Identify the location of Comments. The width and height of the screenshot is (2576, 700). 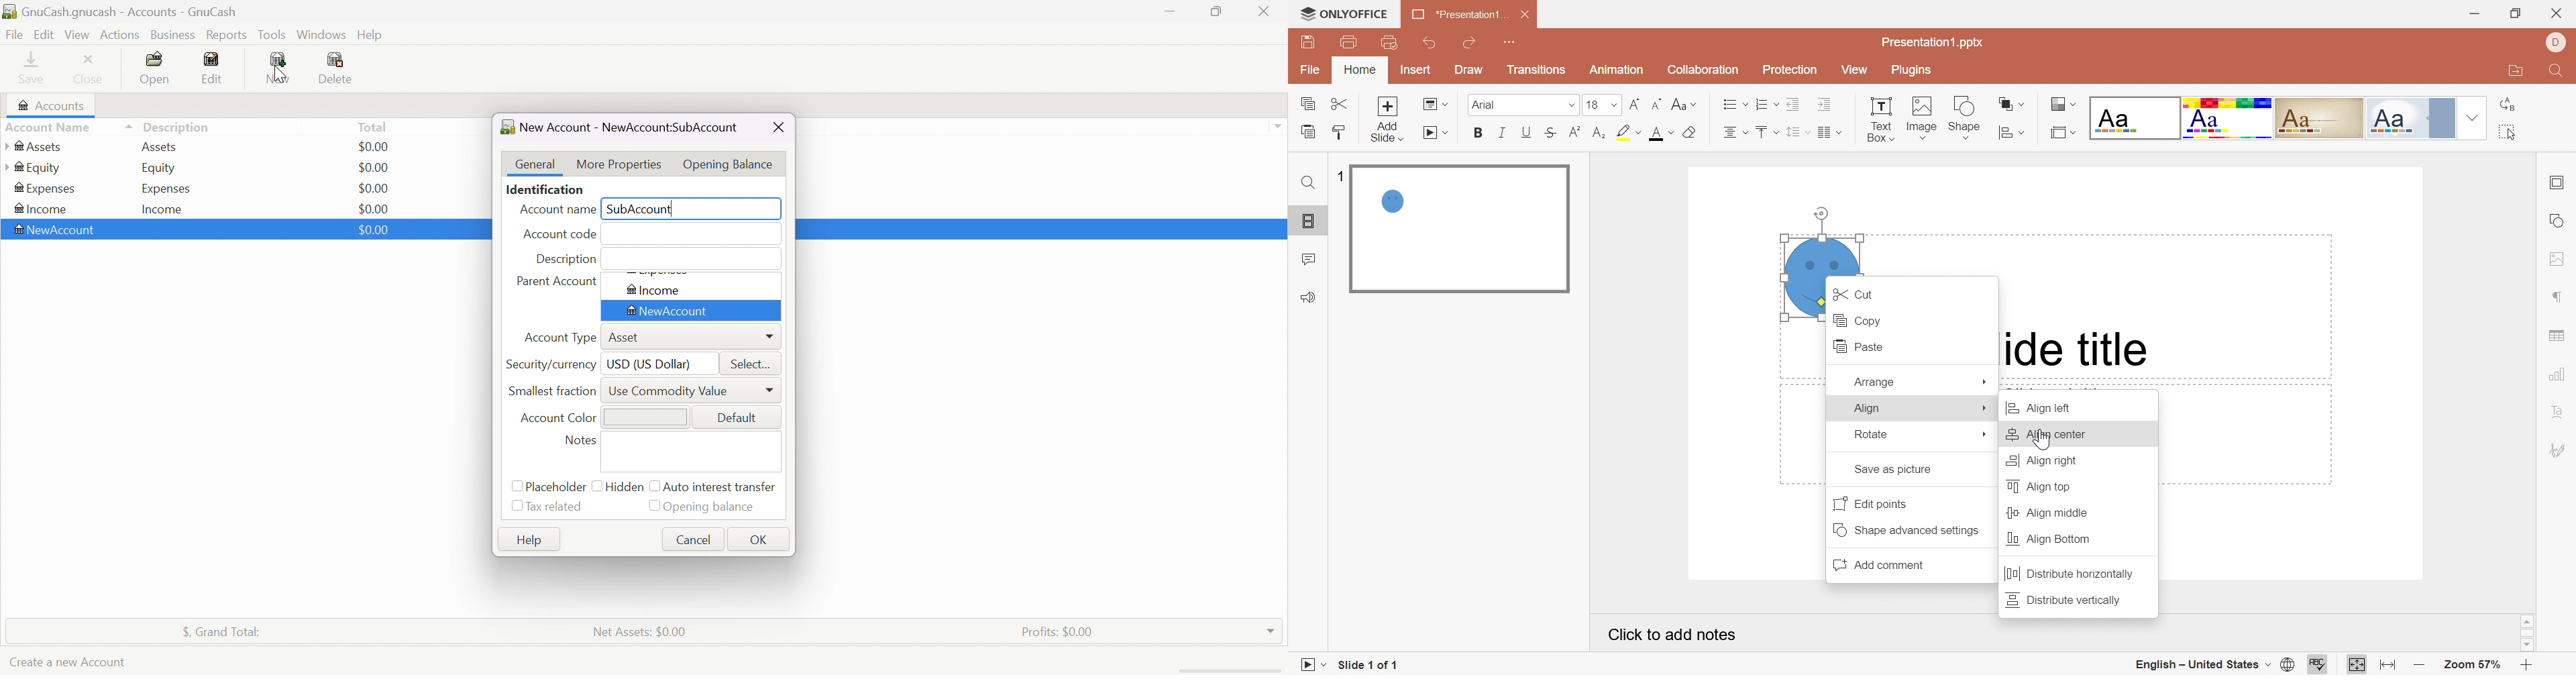
(1311, 260).